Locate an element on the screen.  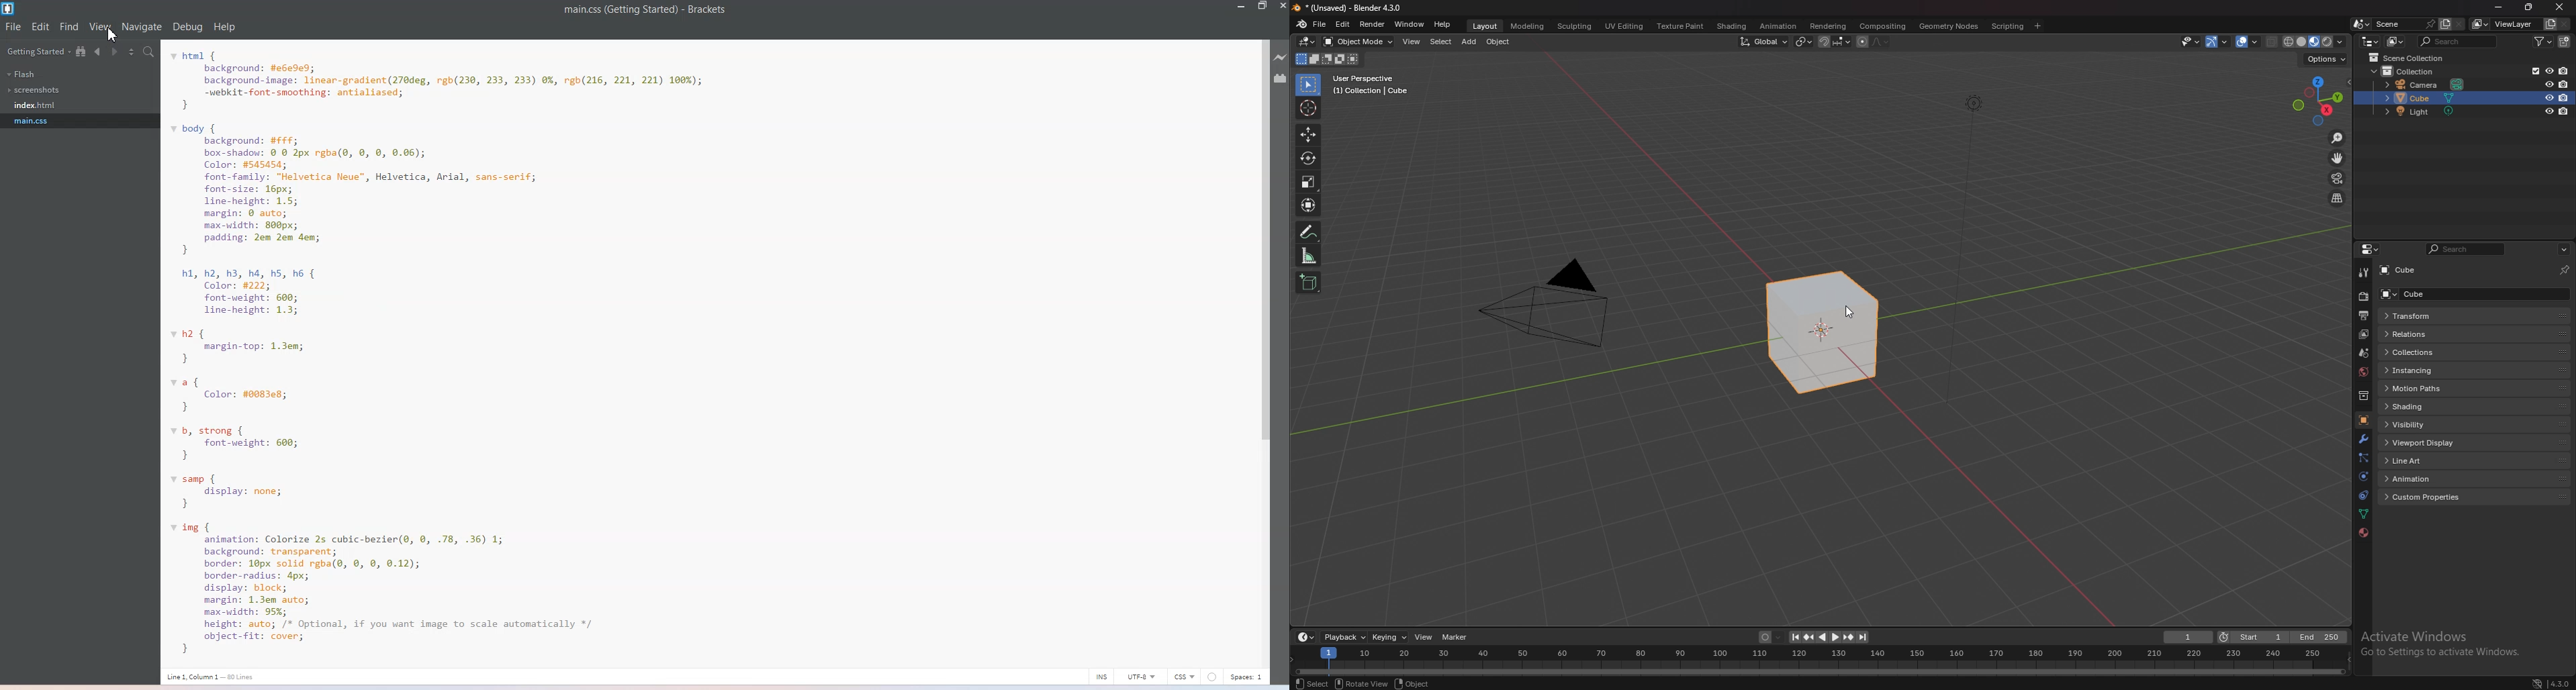
code is located at coordinates (436, 350).